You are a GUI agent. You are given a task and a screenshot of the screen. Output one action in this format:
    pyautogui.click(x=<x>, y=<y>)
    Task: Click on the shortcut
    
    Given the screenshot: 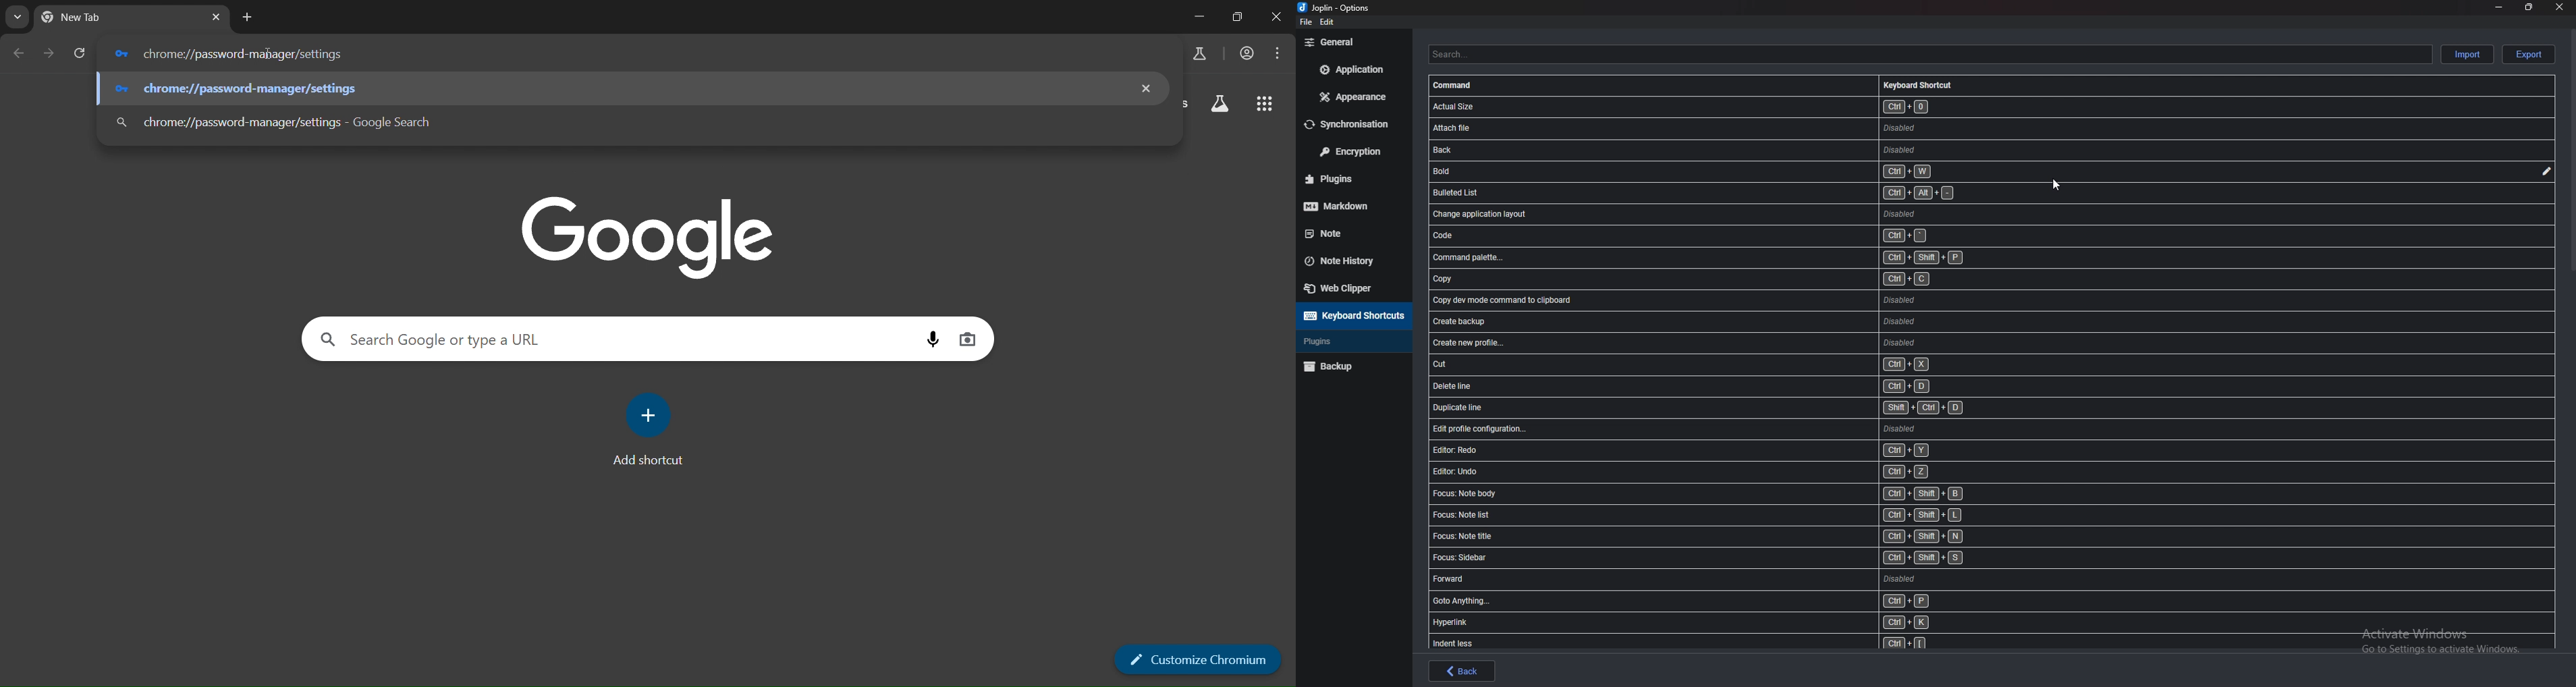 What is the action you would take?
    pyautogui.click(x=1696, y=129)
    